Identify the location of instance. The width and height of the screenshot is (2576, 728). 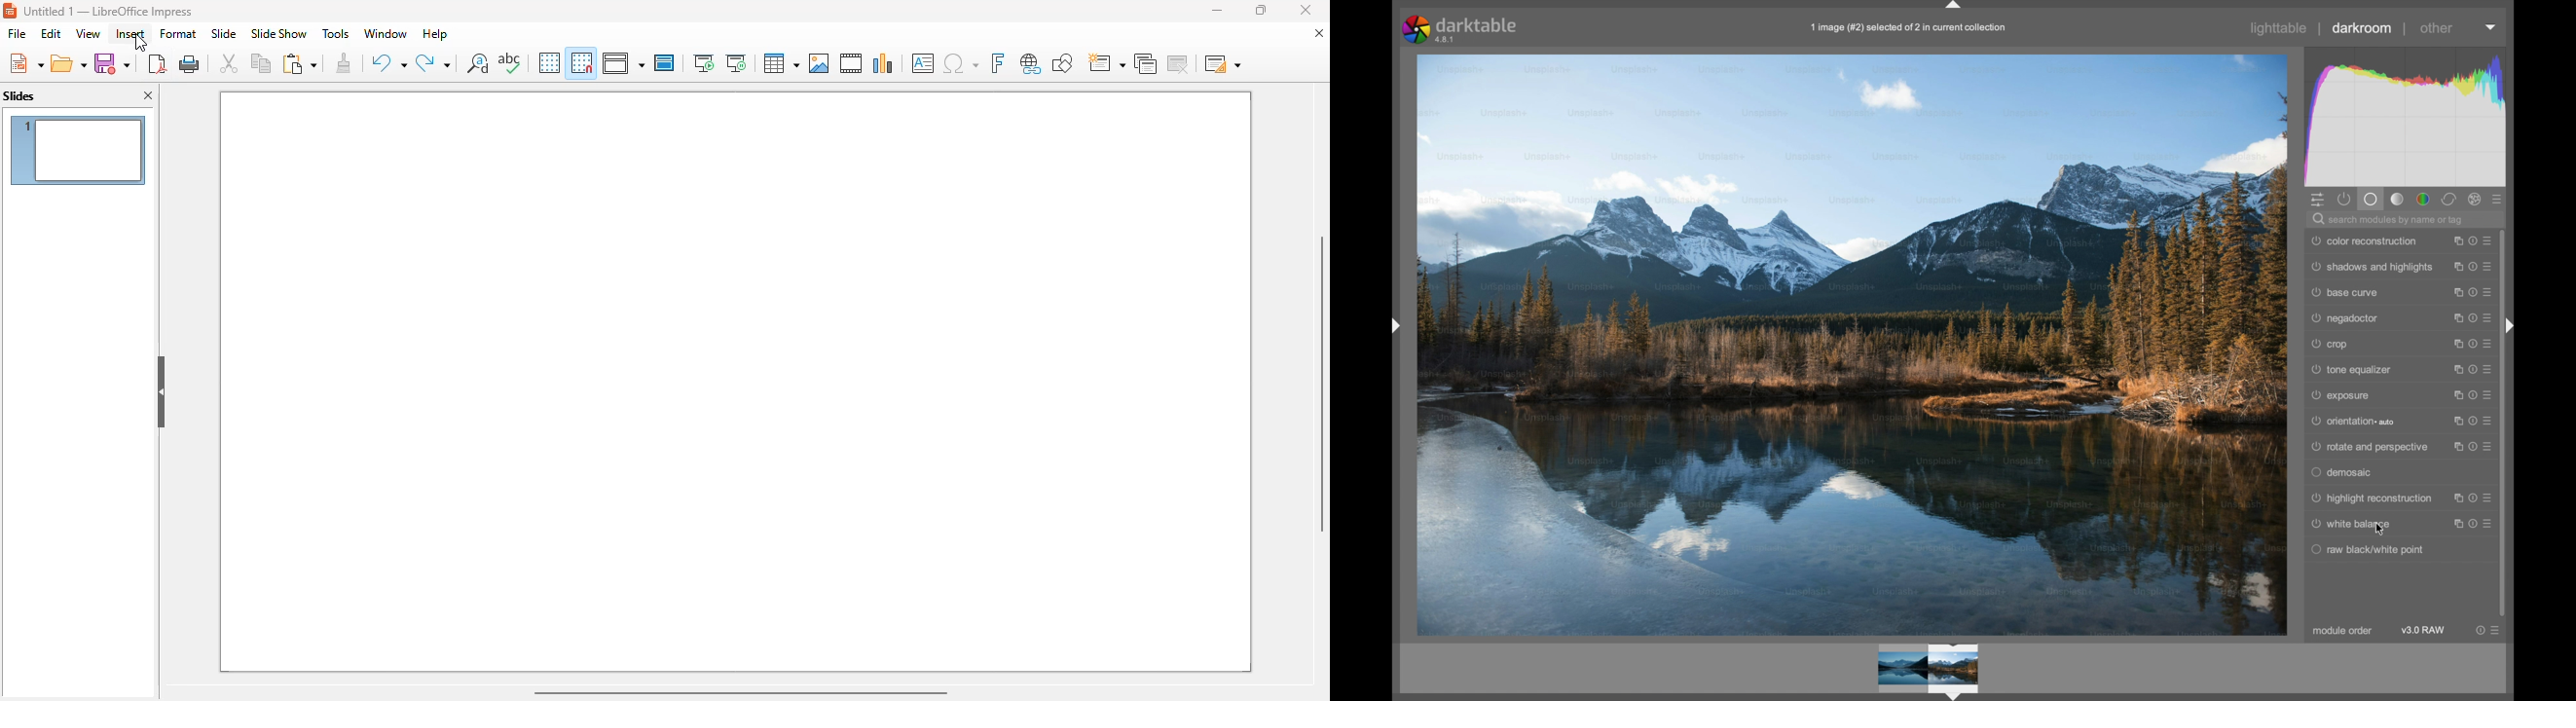
(2457, 523).